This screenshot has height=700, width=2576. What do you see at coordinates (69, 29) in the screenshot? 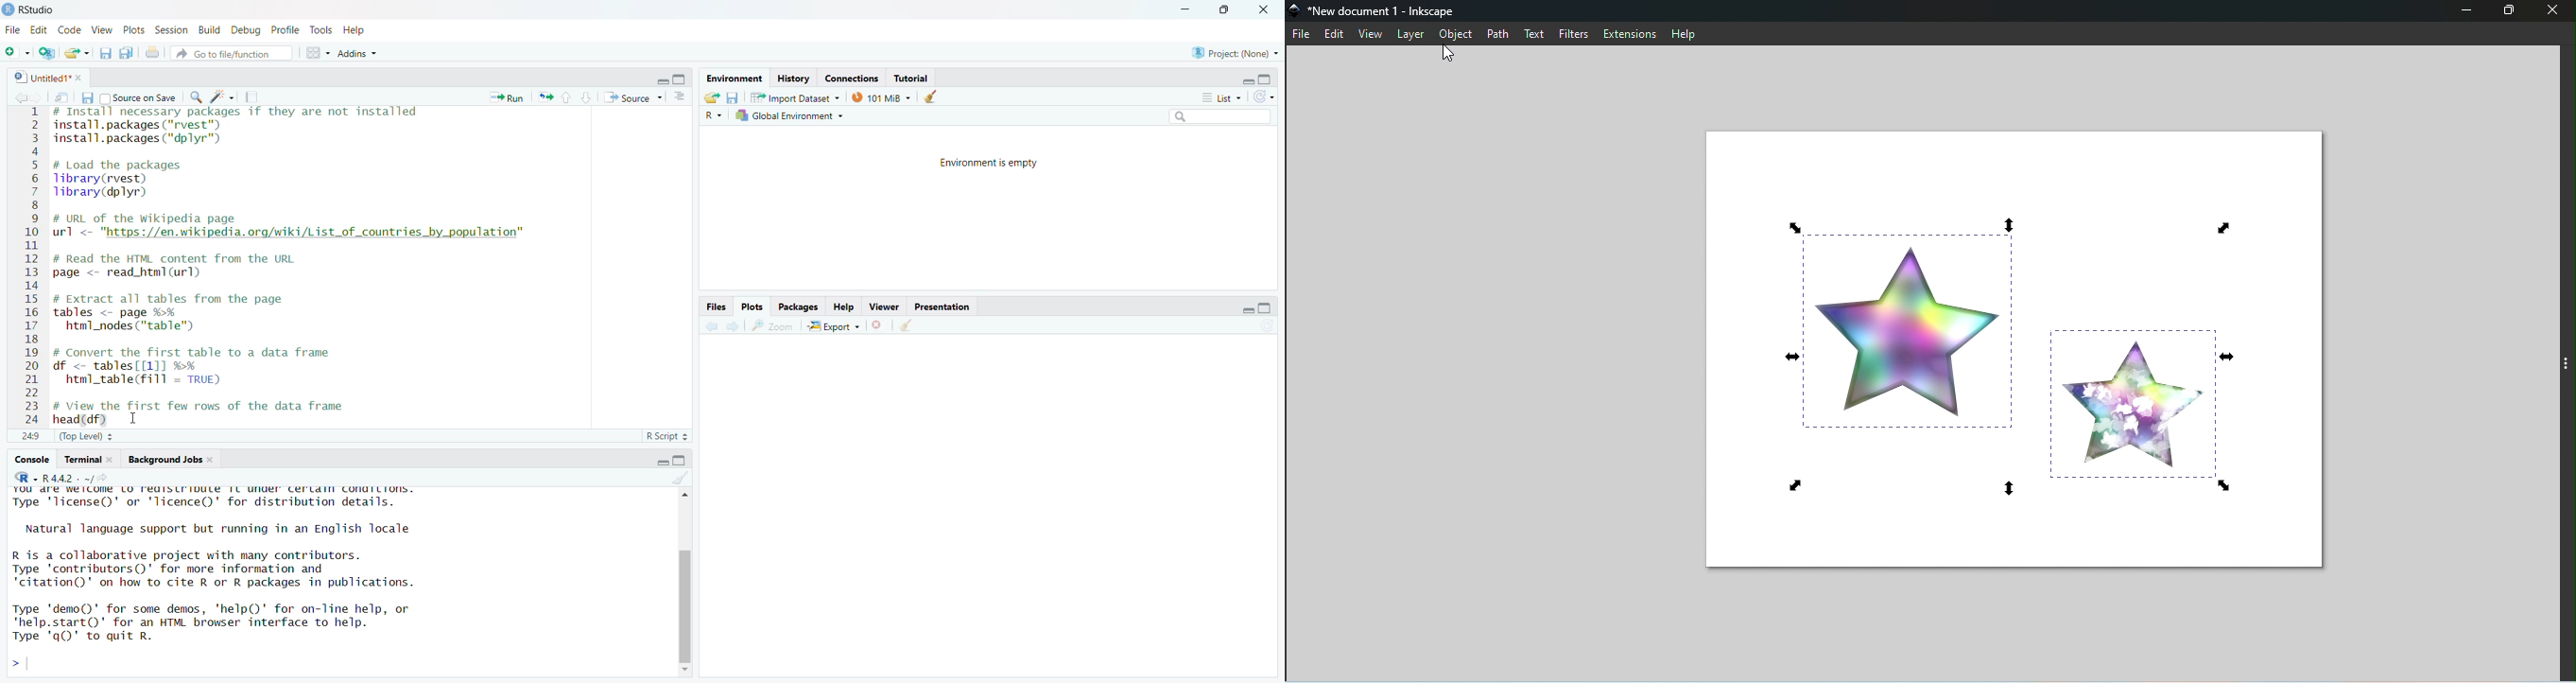
I see `Code` at bounding box center [69, 29].